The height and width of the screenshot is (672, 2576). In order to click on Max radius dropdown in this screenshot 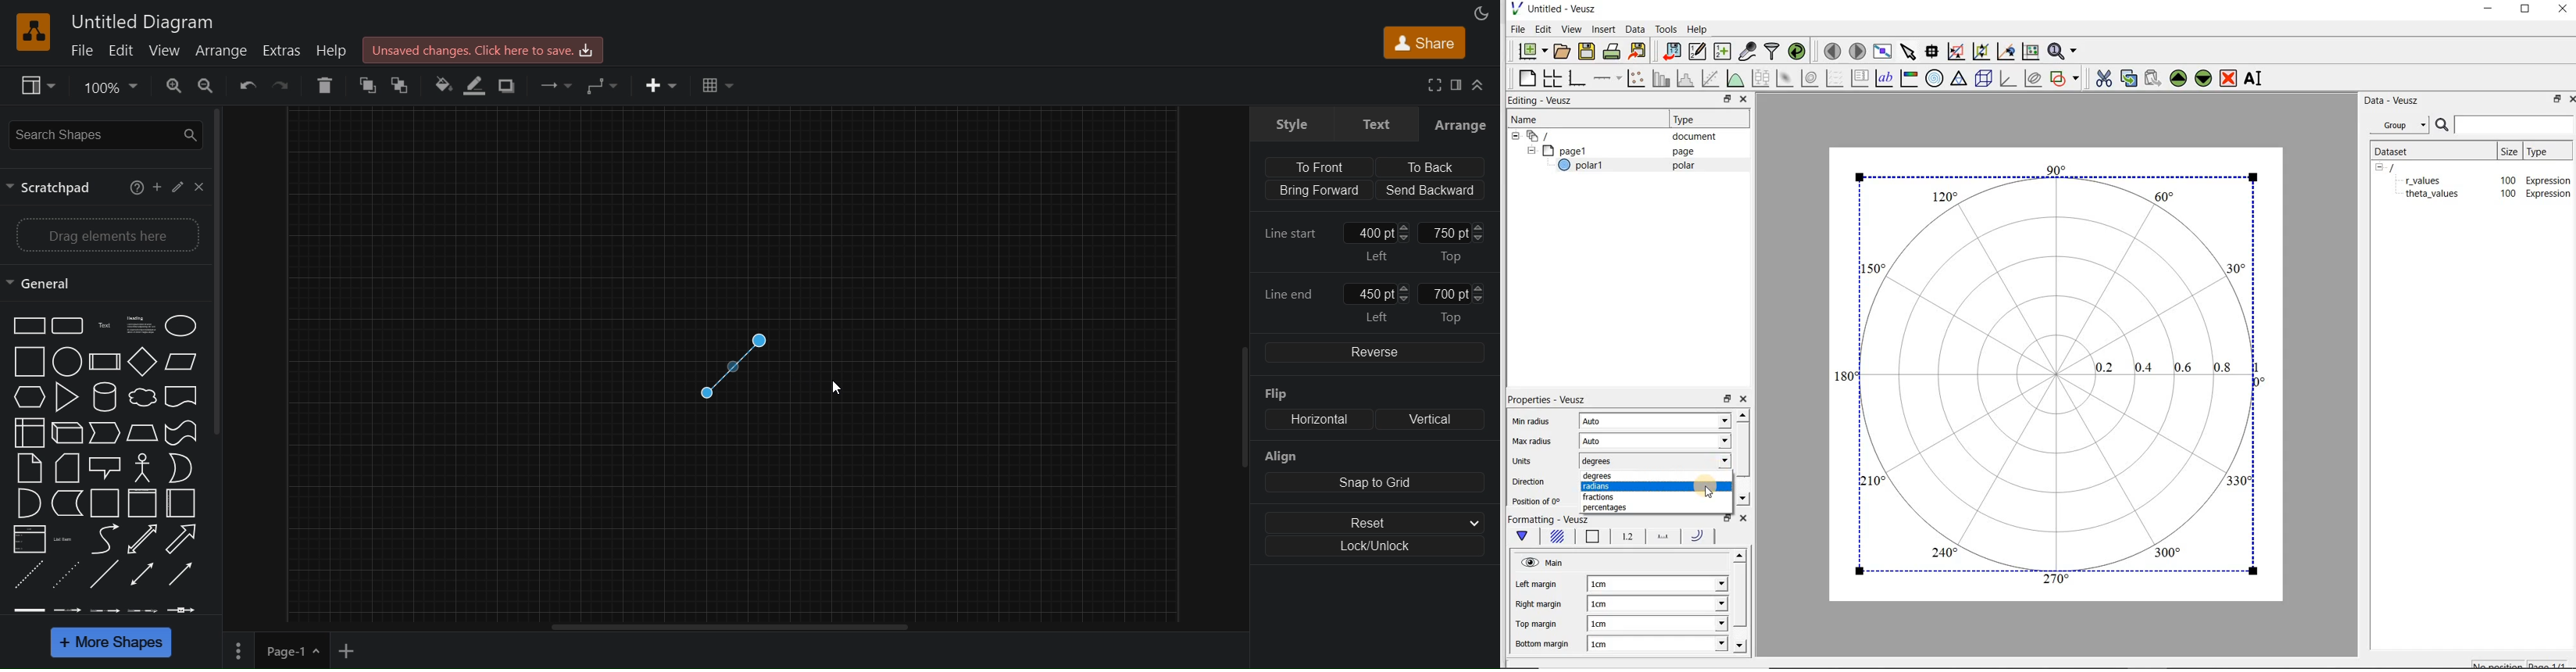, I will do `click(1712, 442)`.